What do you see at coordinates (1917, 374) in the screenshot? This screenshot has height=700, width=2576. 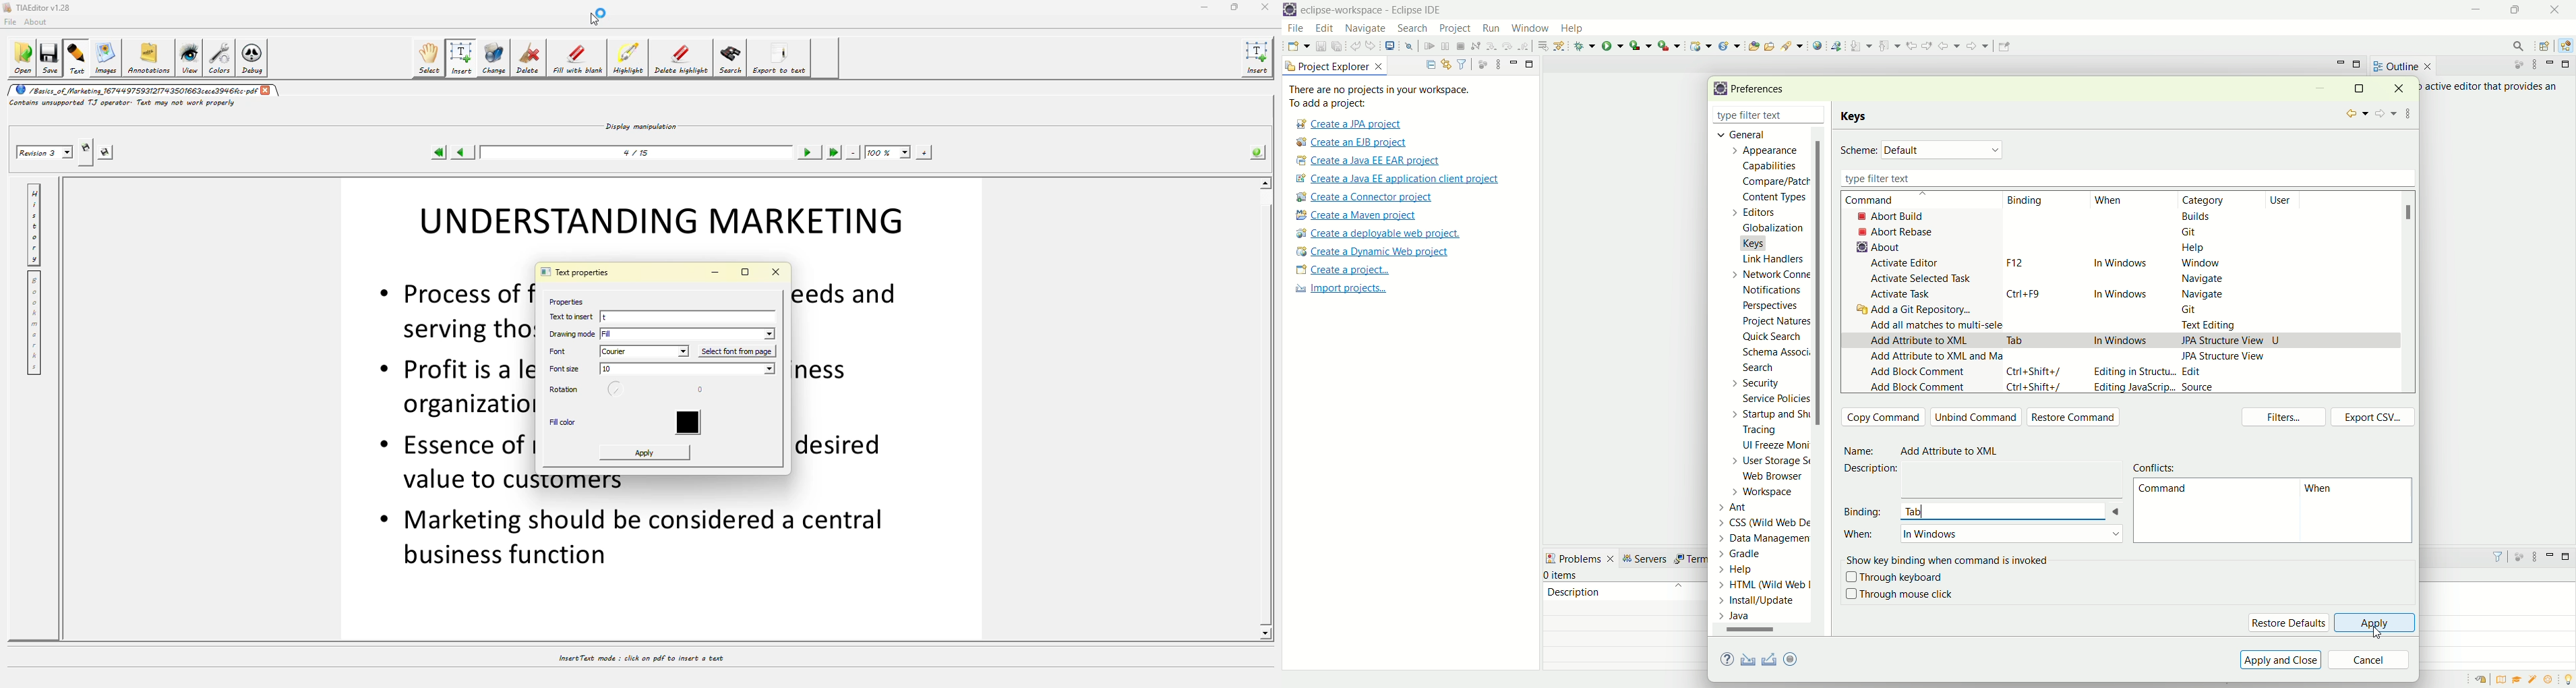 I see `add block comment` at bounding box center [1917, 374].